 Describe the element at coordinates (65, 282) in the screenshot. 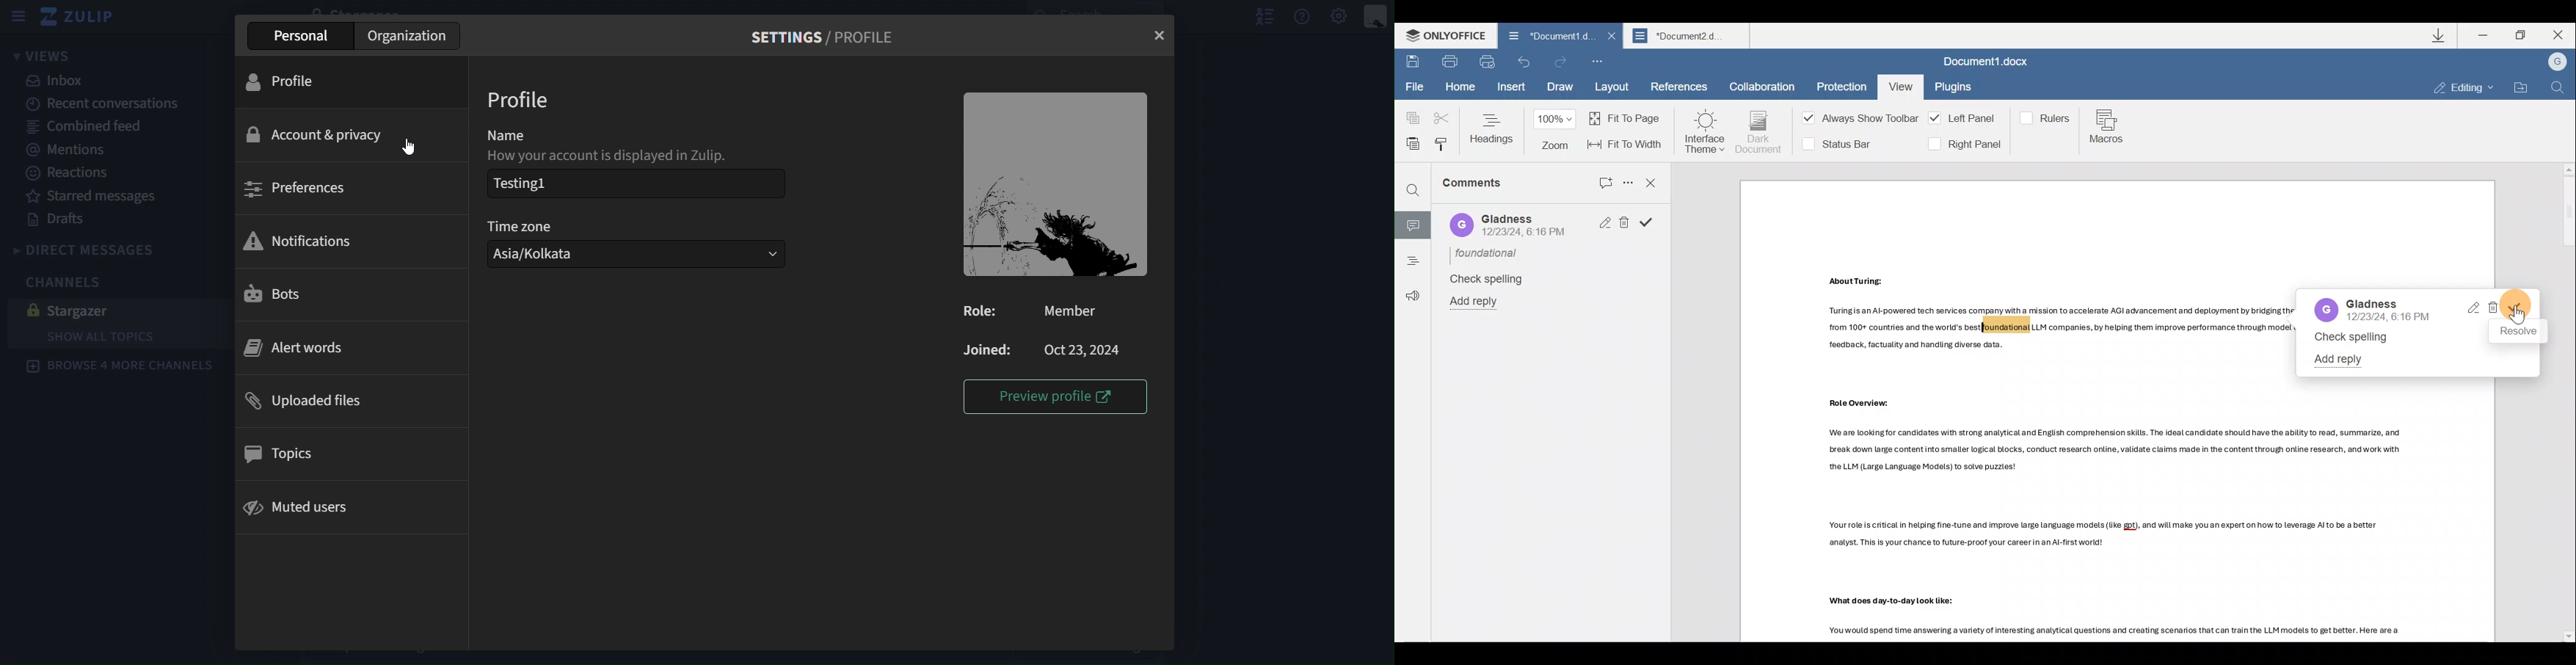

I see `channels` at that location.